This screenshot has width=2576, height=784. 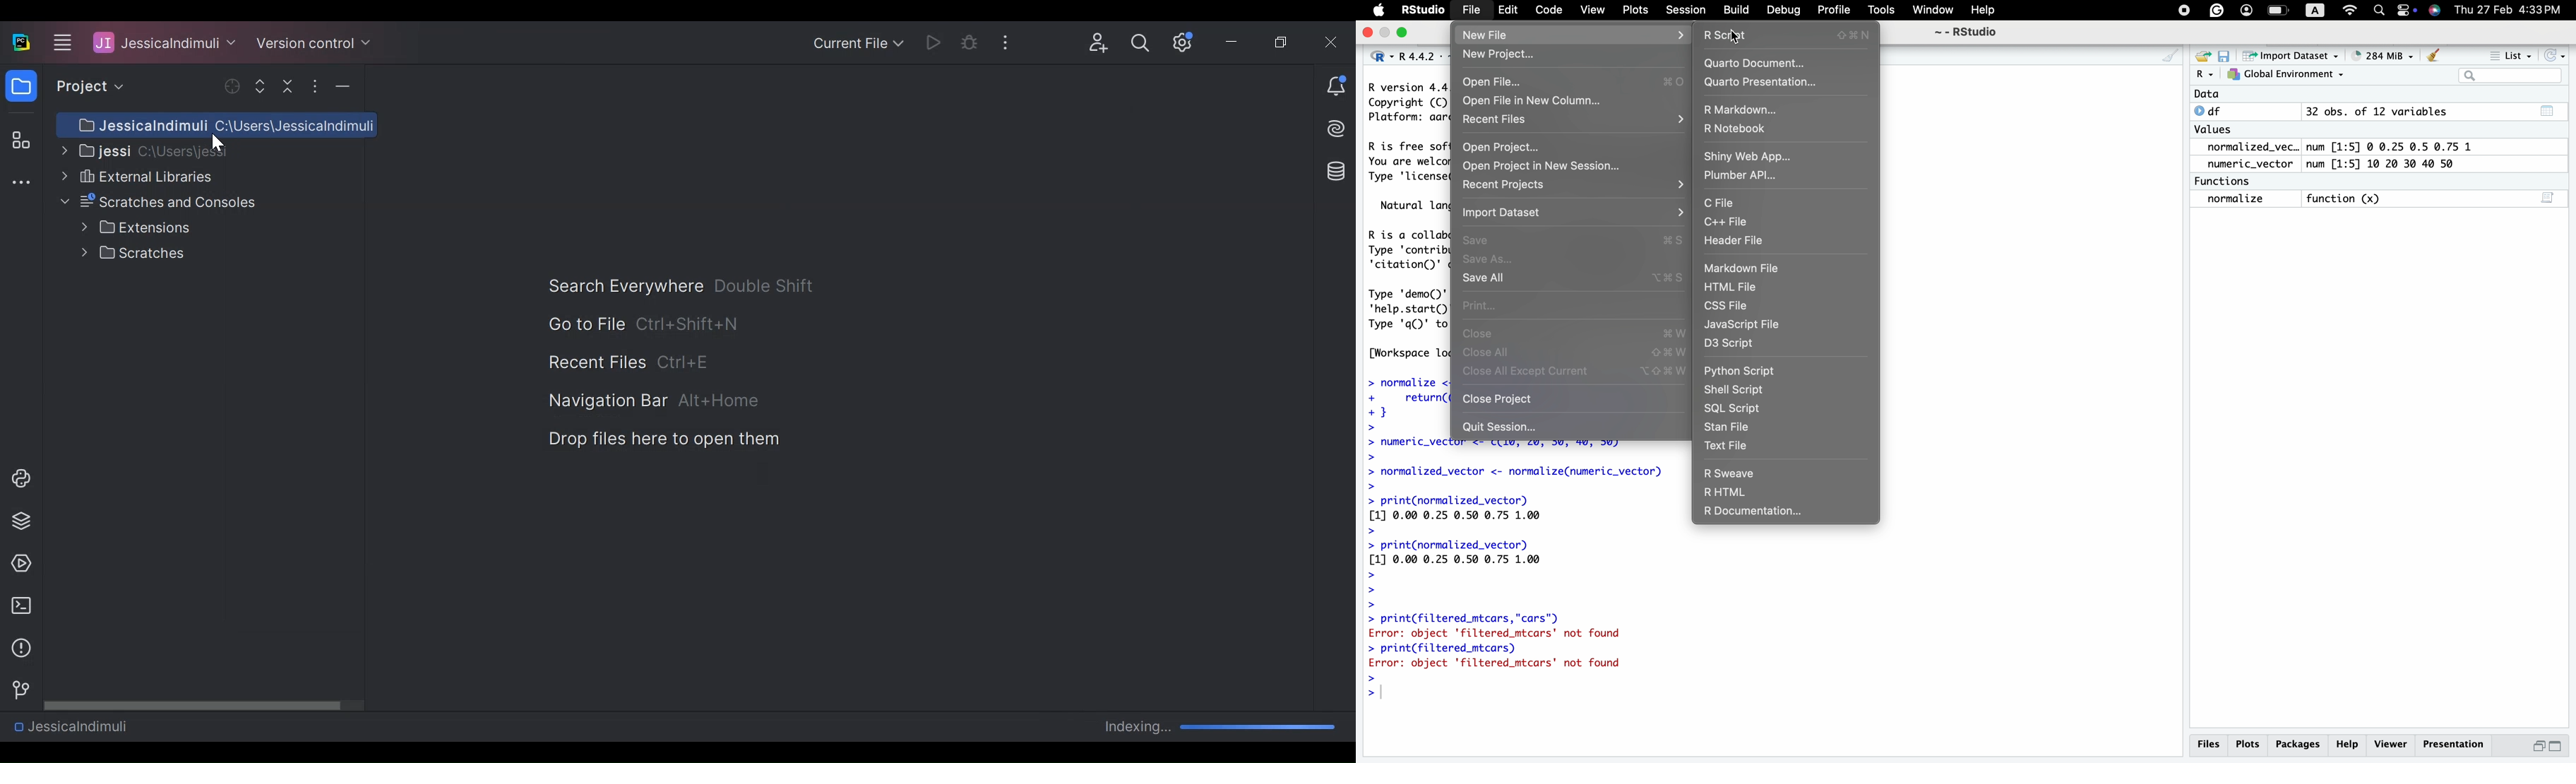 What do you see at coordinates (1730, 472) in the screenshot?
I see `R Sweave` at bounding box center [1730, 472].